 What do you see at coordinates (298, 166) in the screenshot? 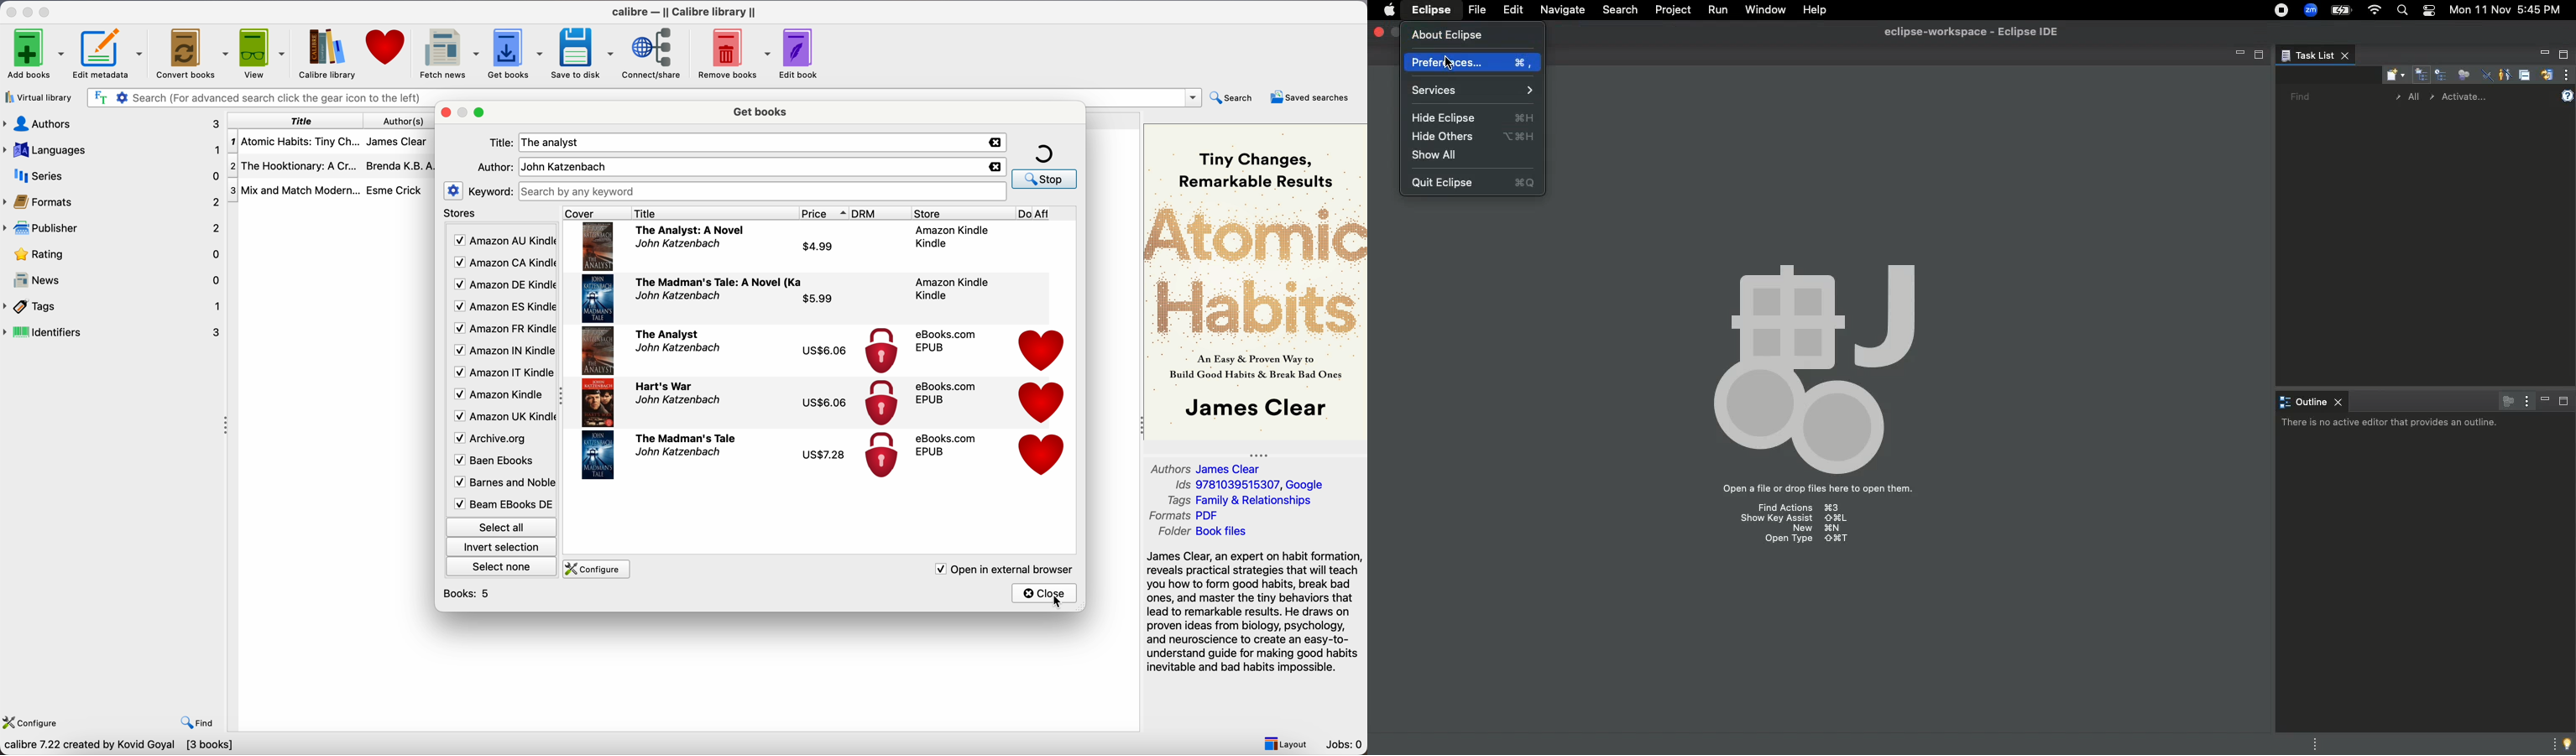
I see `The Hooktionary: A Cr...` at bounding box center [298, 166].